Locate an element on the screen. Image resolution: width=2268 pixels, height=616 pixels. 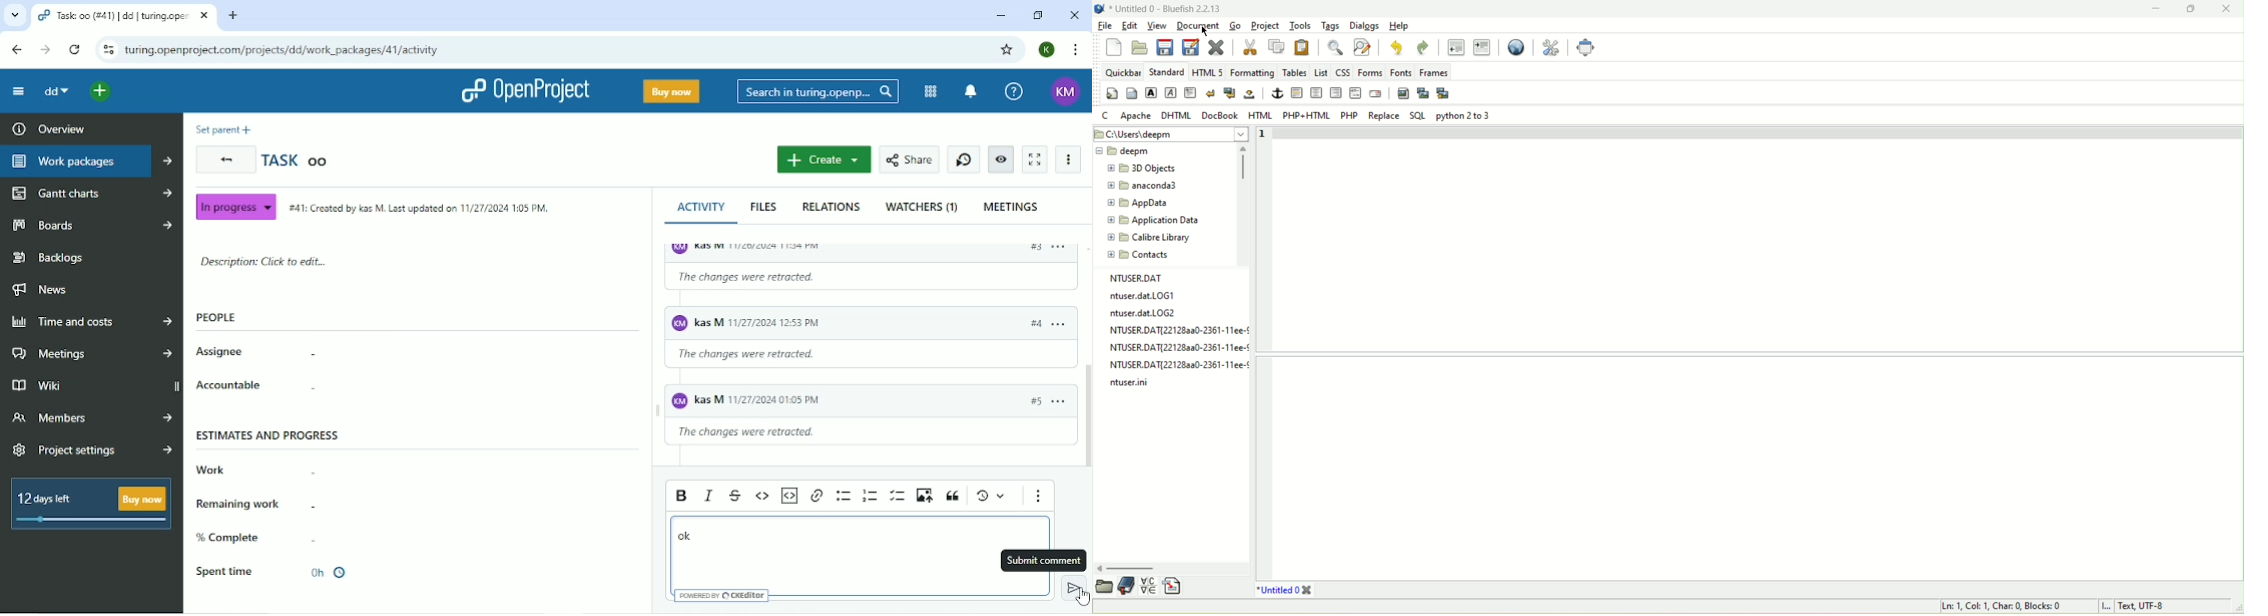
Activate zen mode is located at coordinates (1037, 159).